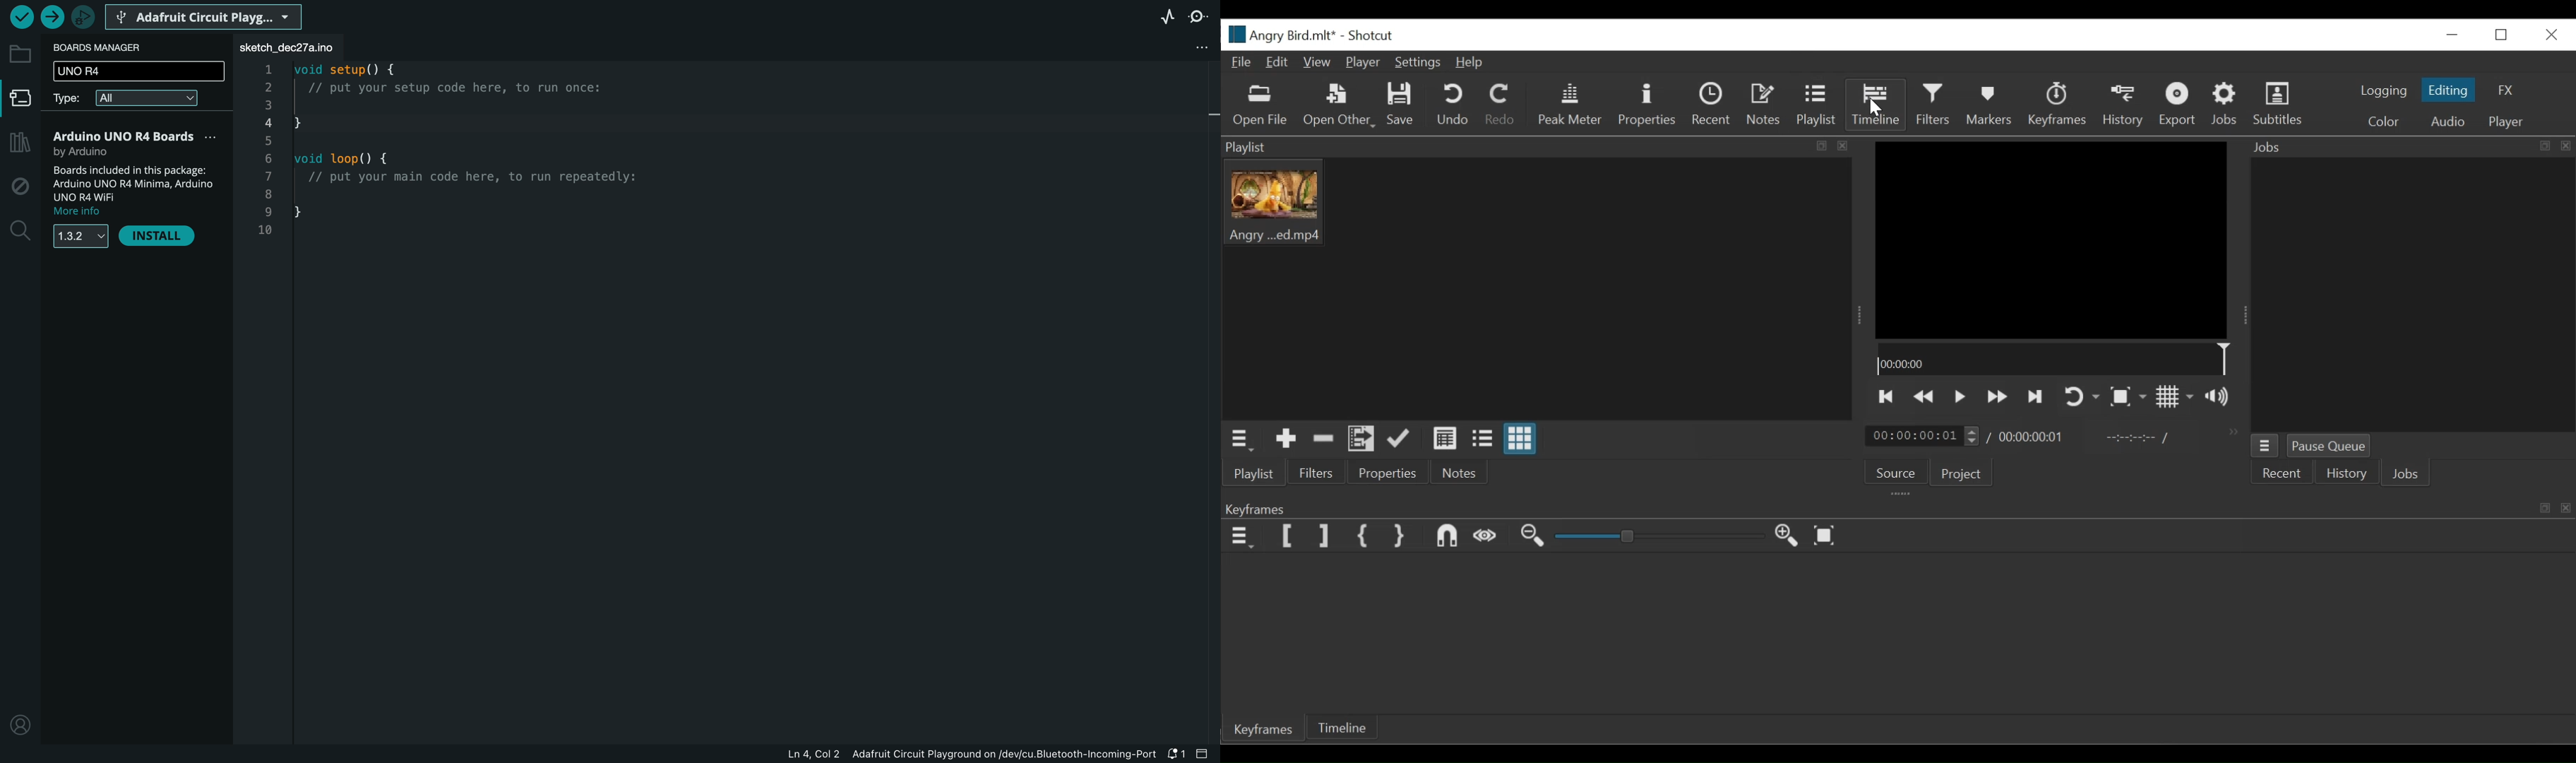 This screenshot has height=784, width=2576. What do you see at coordinates (1485, 537) in the screenshot?
I see `Scrub while dragging` at bounding box center [1485, 537].